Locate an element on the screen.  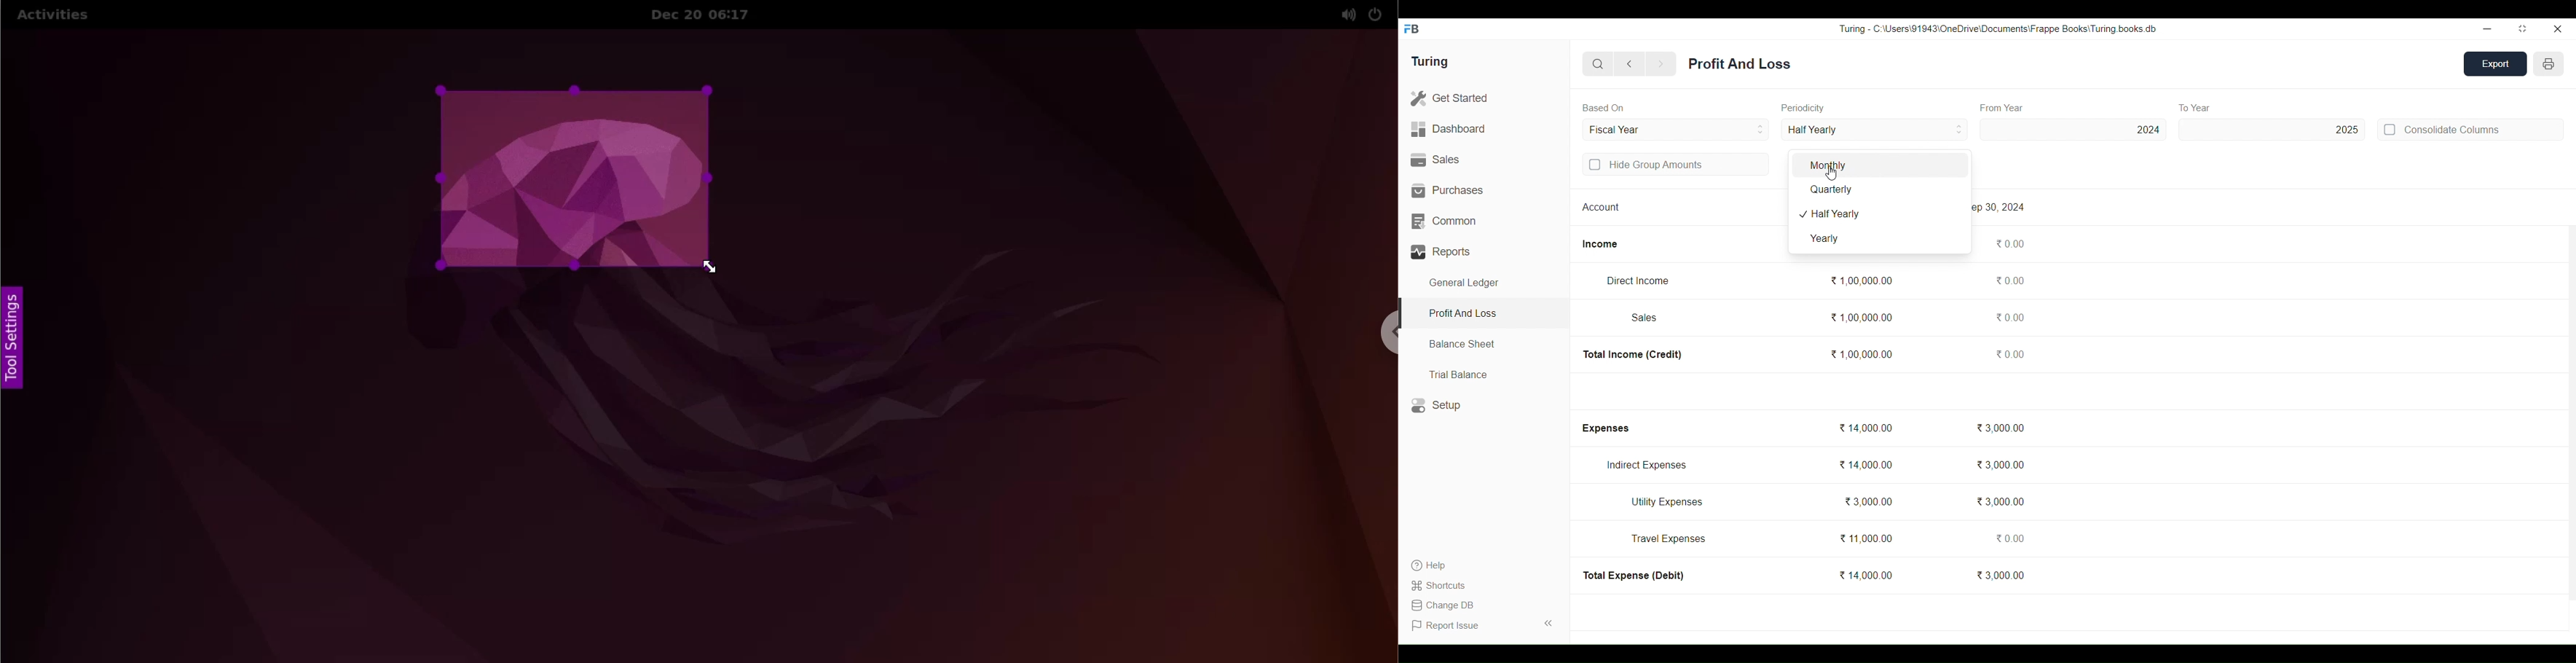
Direct Income is located at coordinates (1637, 281).